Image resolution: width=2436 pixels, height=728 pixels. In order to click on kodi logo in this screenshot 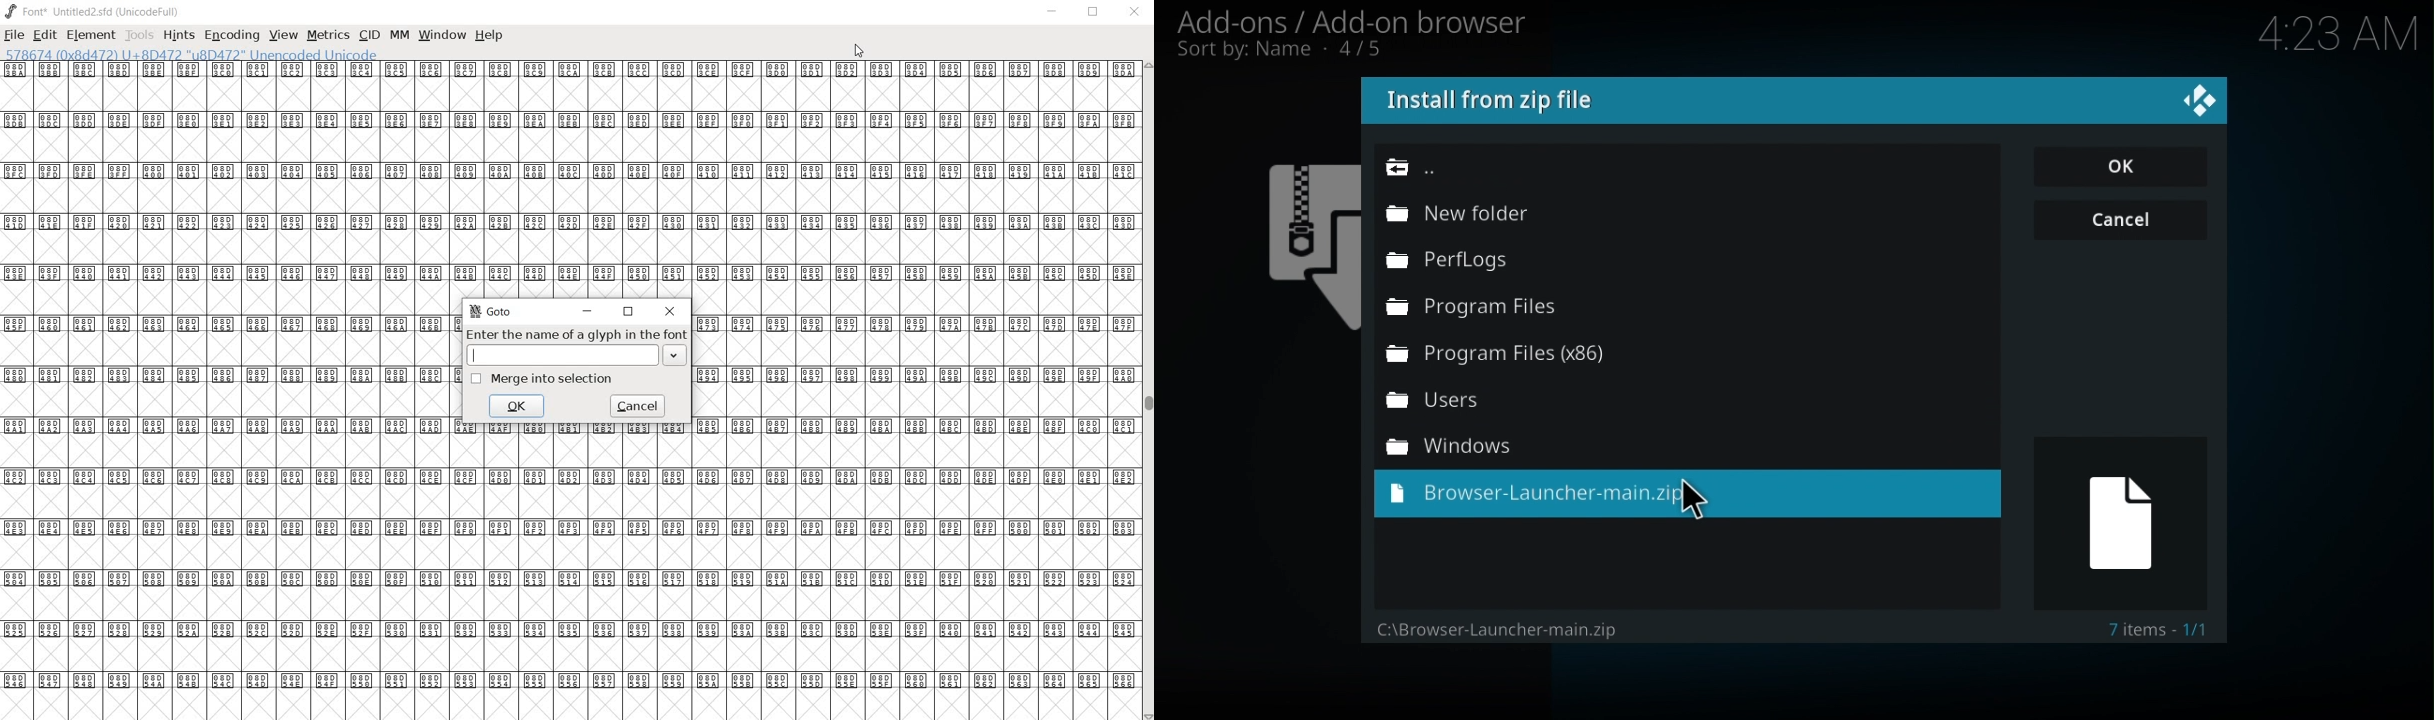, I will do `click(2199, 99)`.